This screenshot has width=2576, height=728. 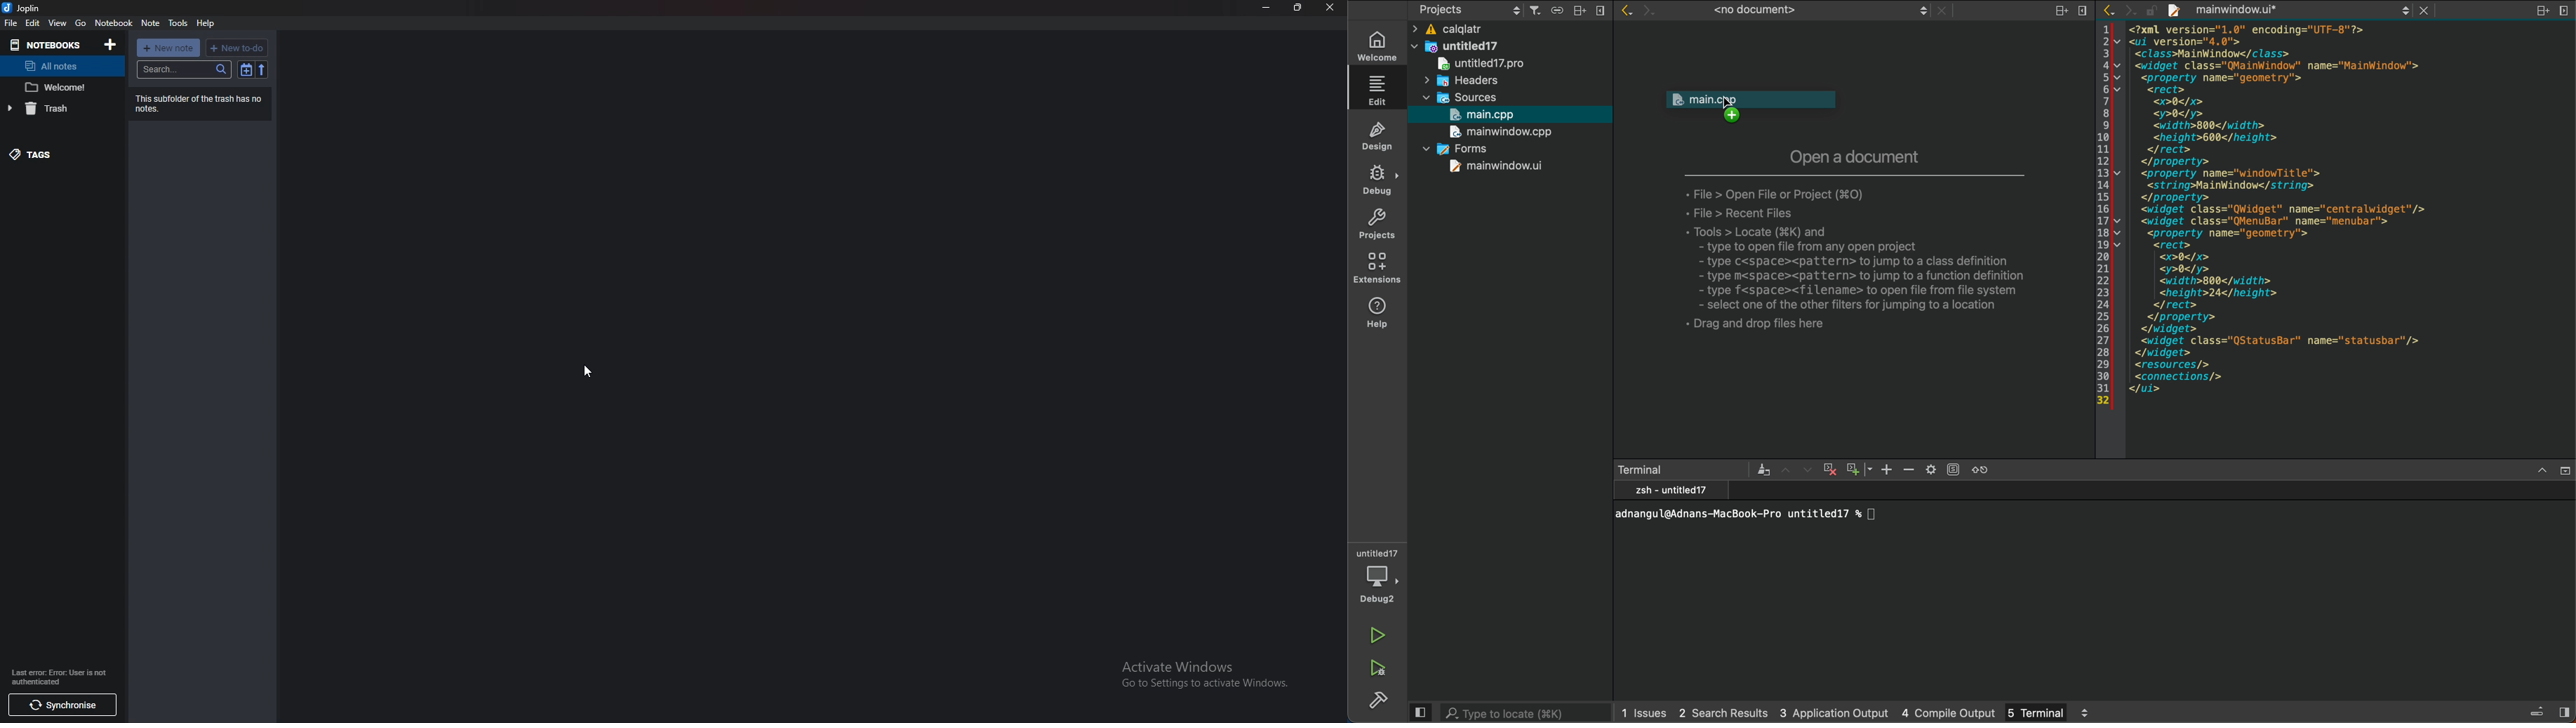 What do you see at coordinates (185, 69) in the screenshot?
I see `search` at bounding box center [185, 69].